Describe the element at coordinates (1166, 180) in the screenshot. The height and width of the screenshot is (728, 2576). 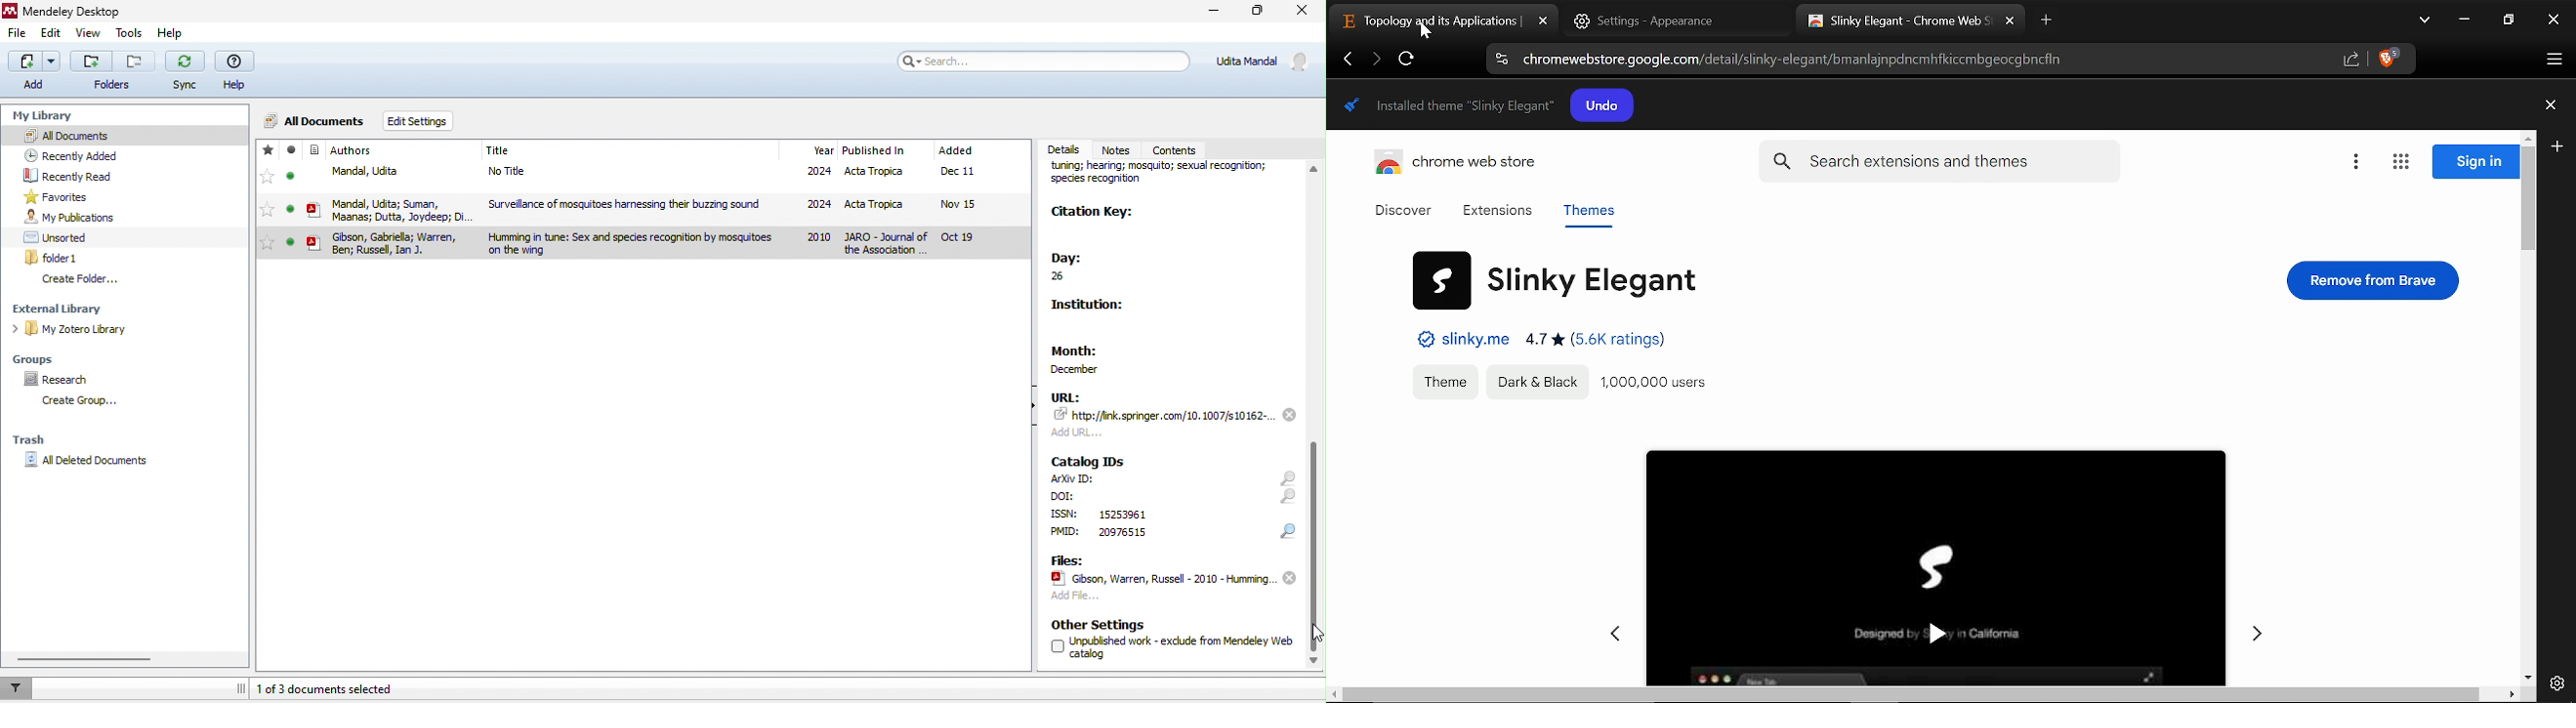
I see `journal name` at that location.